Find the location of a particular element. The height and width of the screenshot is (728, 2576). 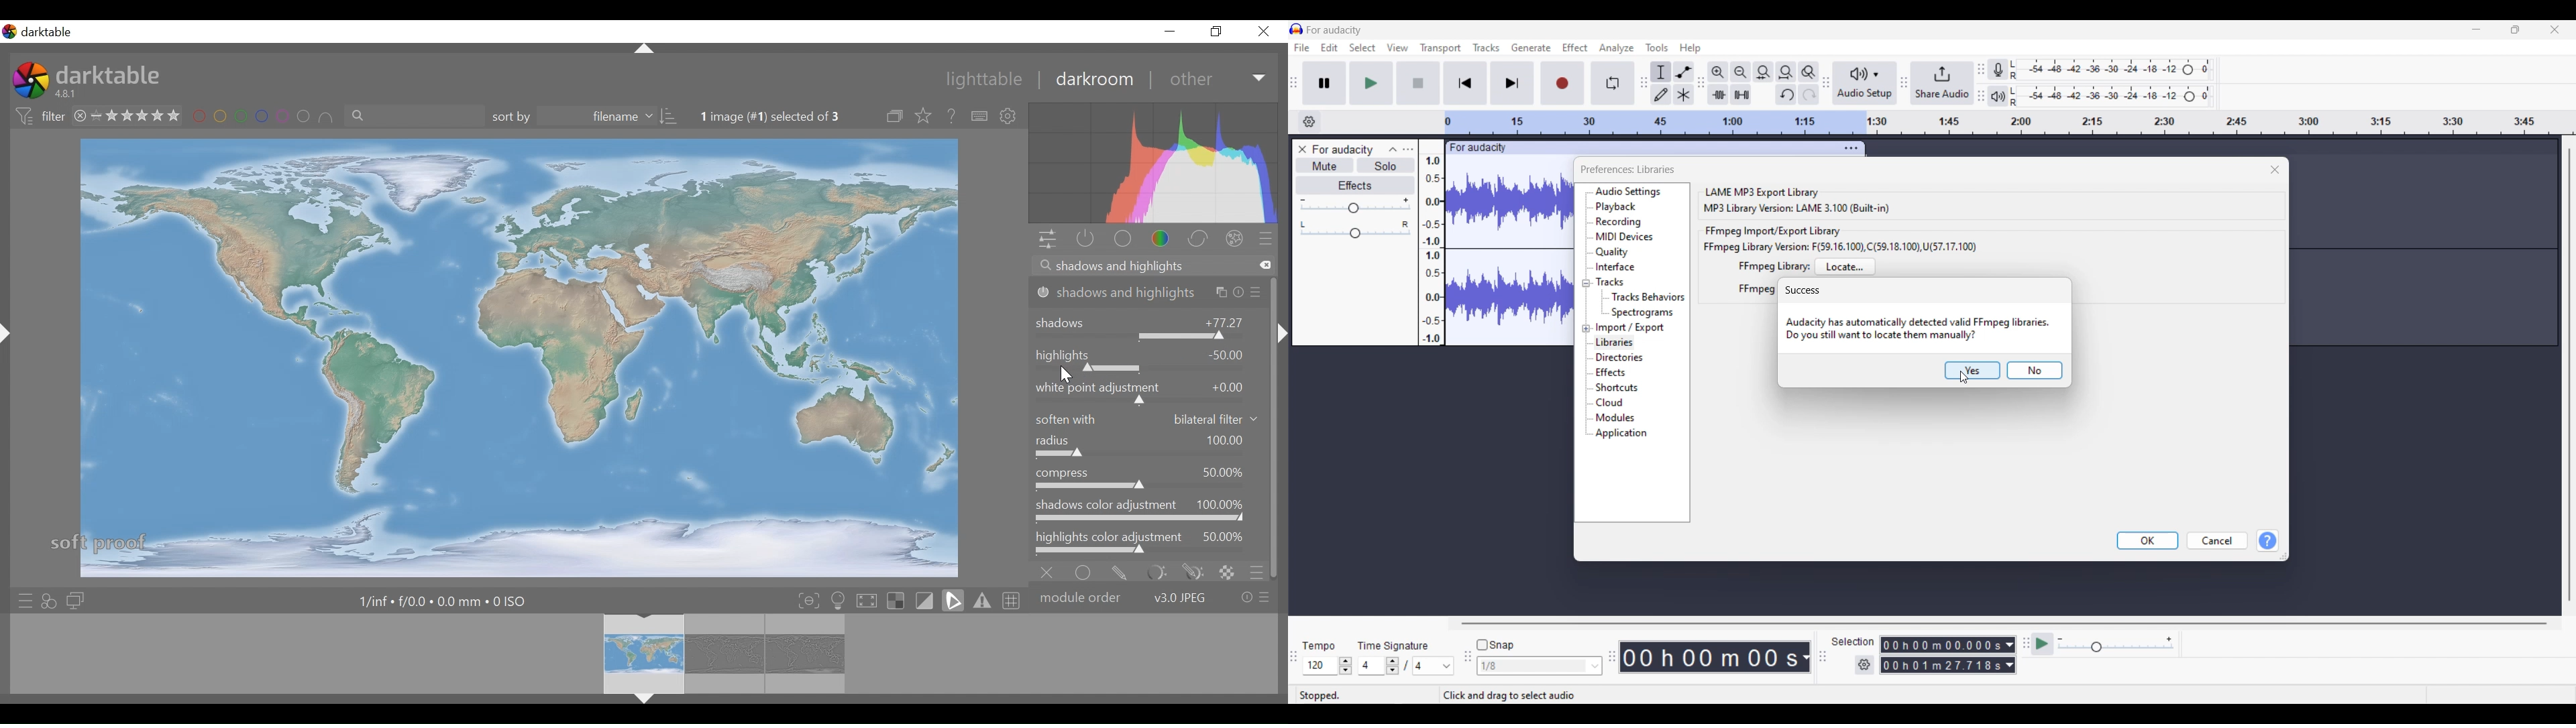

Solo is located at coordinates (1386, 165).